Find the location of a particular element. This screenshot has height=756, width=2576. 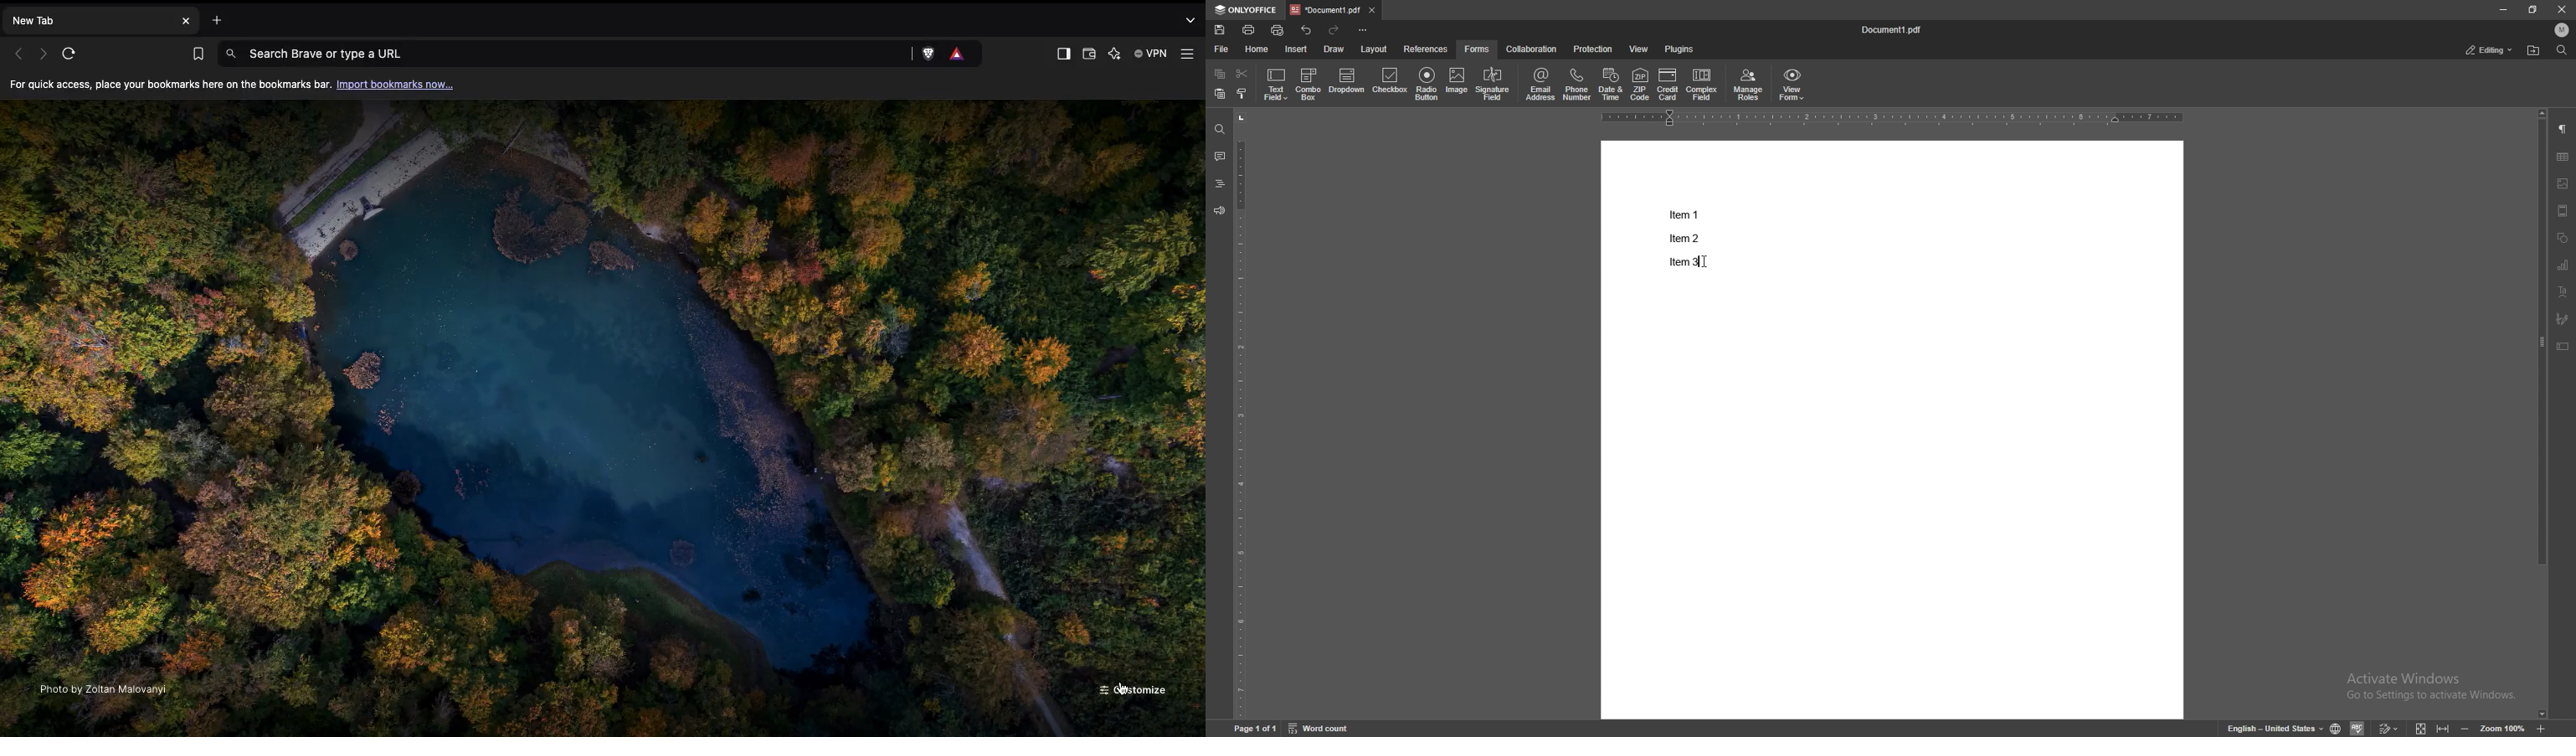

redo is located at coordinates (1334, 30).